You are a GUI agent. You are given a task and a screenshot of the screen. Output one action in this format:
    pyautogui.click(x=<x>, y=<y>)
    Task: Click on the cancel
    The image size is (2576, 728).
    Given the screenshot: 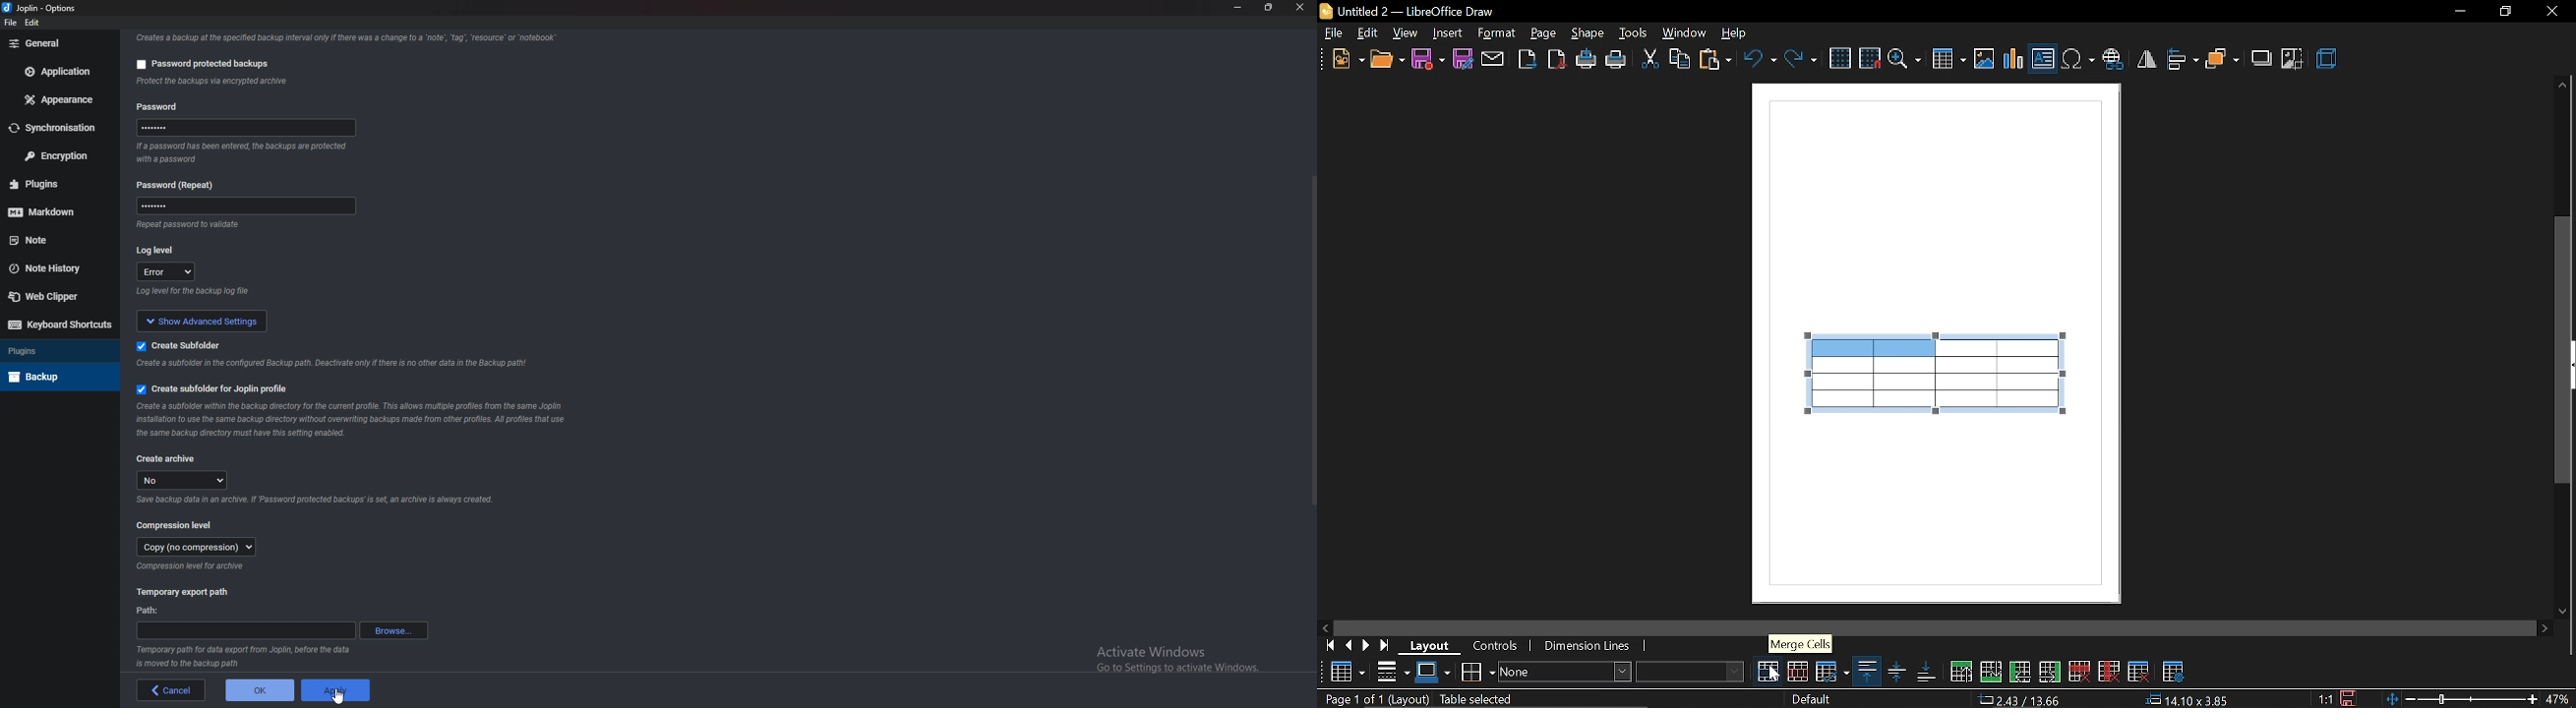 What is the action you would take?
    pyautogui.click(x=167, y=690)
    